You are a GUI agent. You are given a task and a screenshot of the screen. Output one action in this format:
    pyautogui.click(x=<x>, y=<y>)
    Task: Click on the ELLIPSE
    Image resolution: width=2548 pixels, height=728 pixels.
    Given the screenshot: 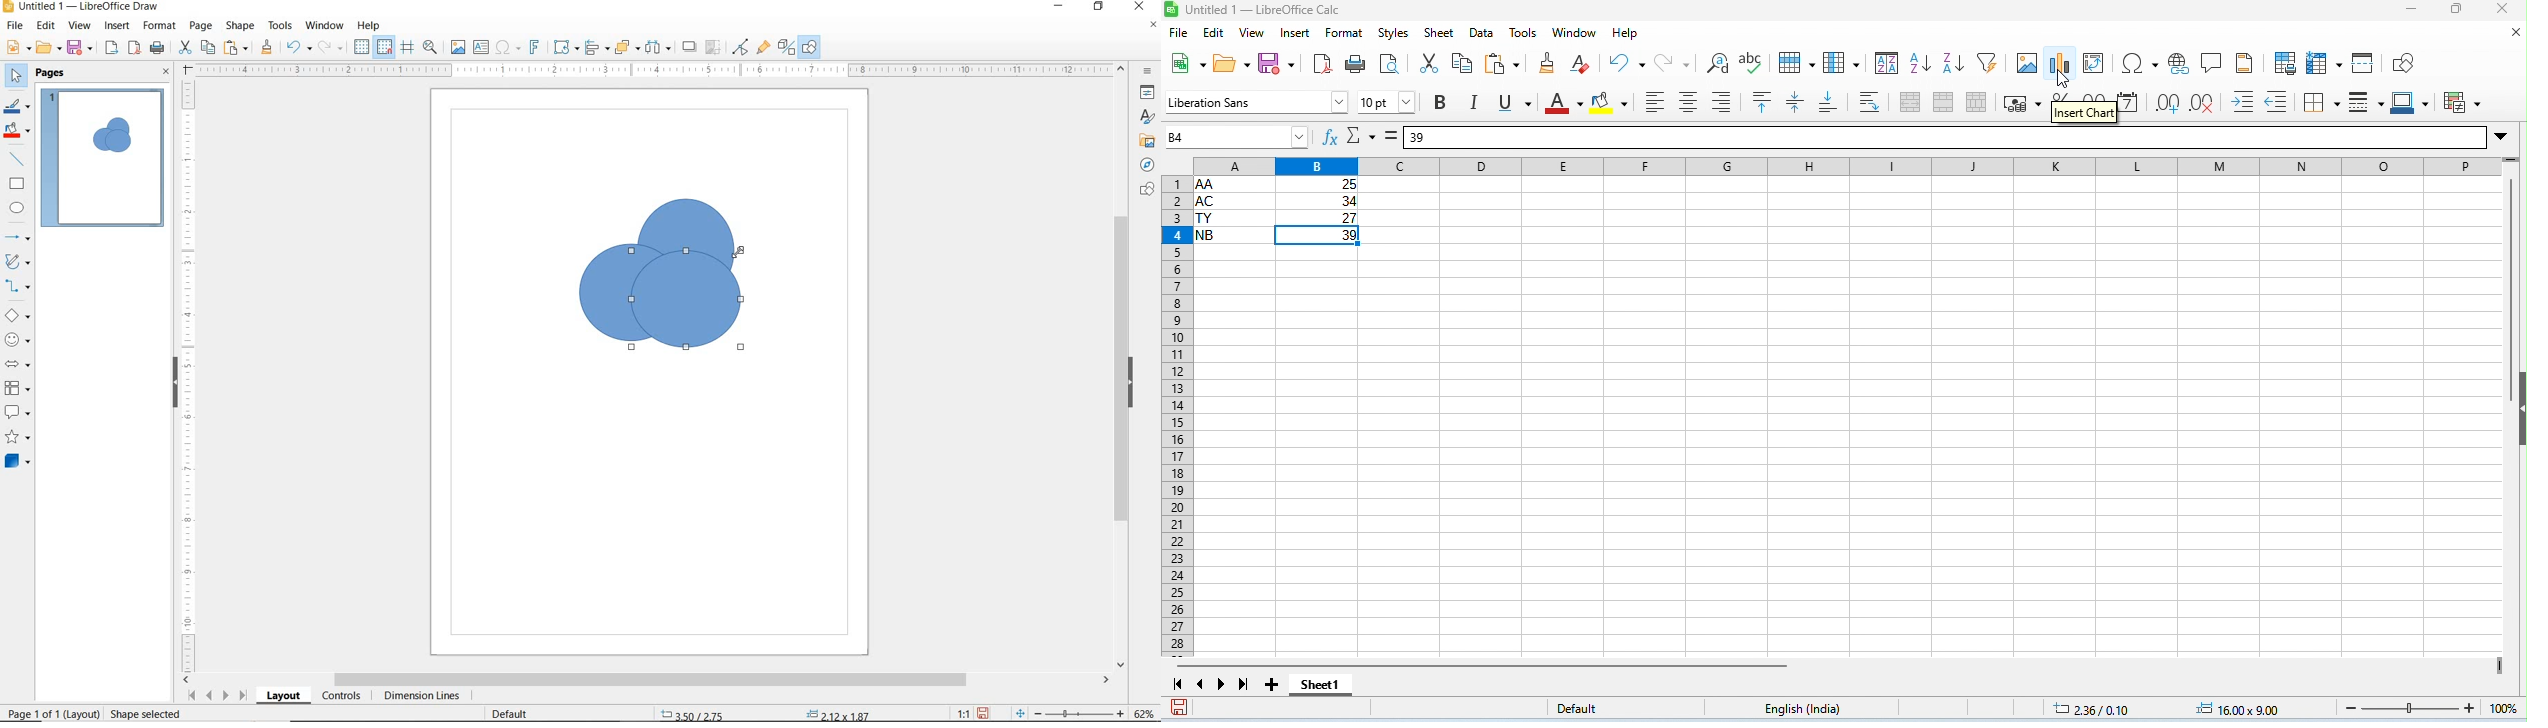 What is the action you would take?
    pyautogui.click(x=17, y=209)
    